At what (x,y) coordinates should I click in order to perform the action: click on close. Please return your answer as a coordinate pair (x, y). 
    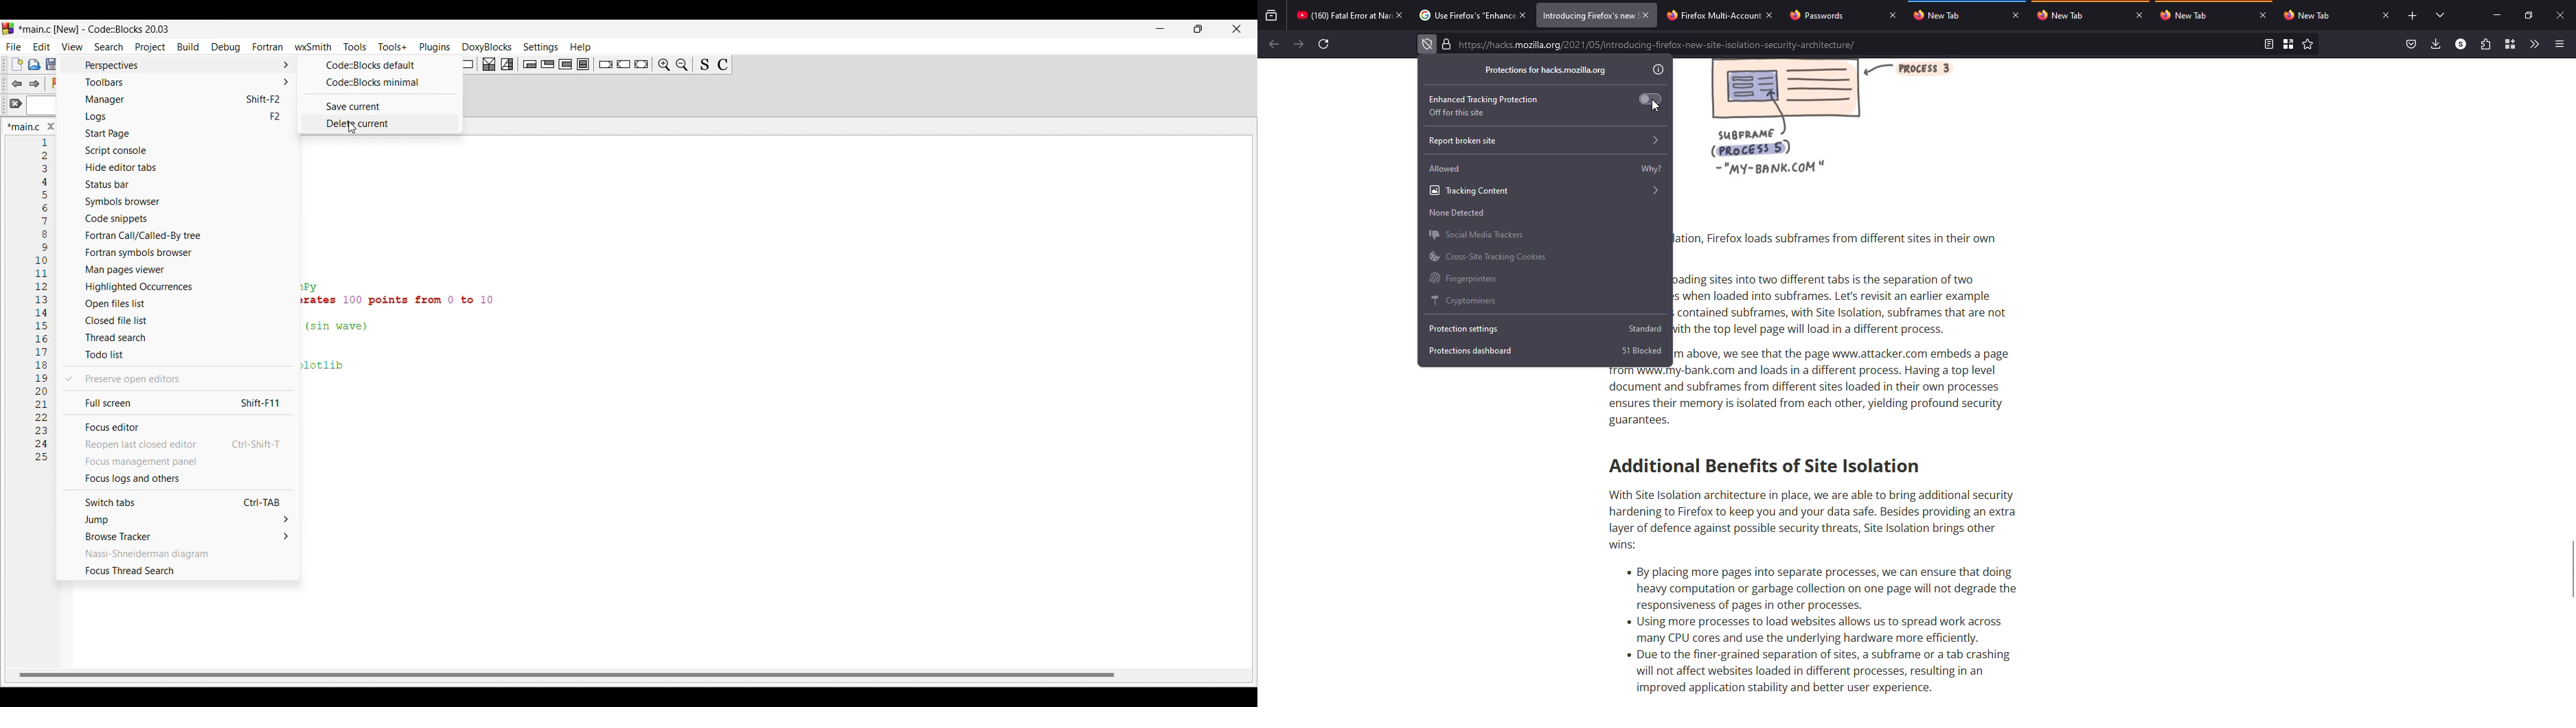
    Looking at the image, I should click on (2386, 15).